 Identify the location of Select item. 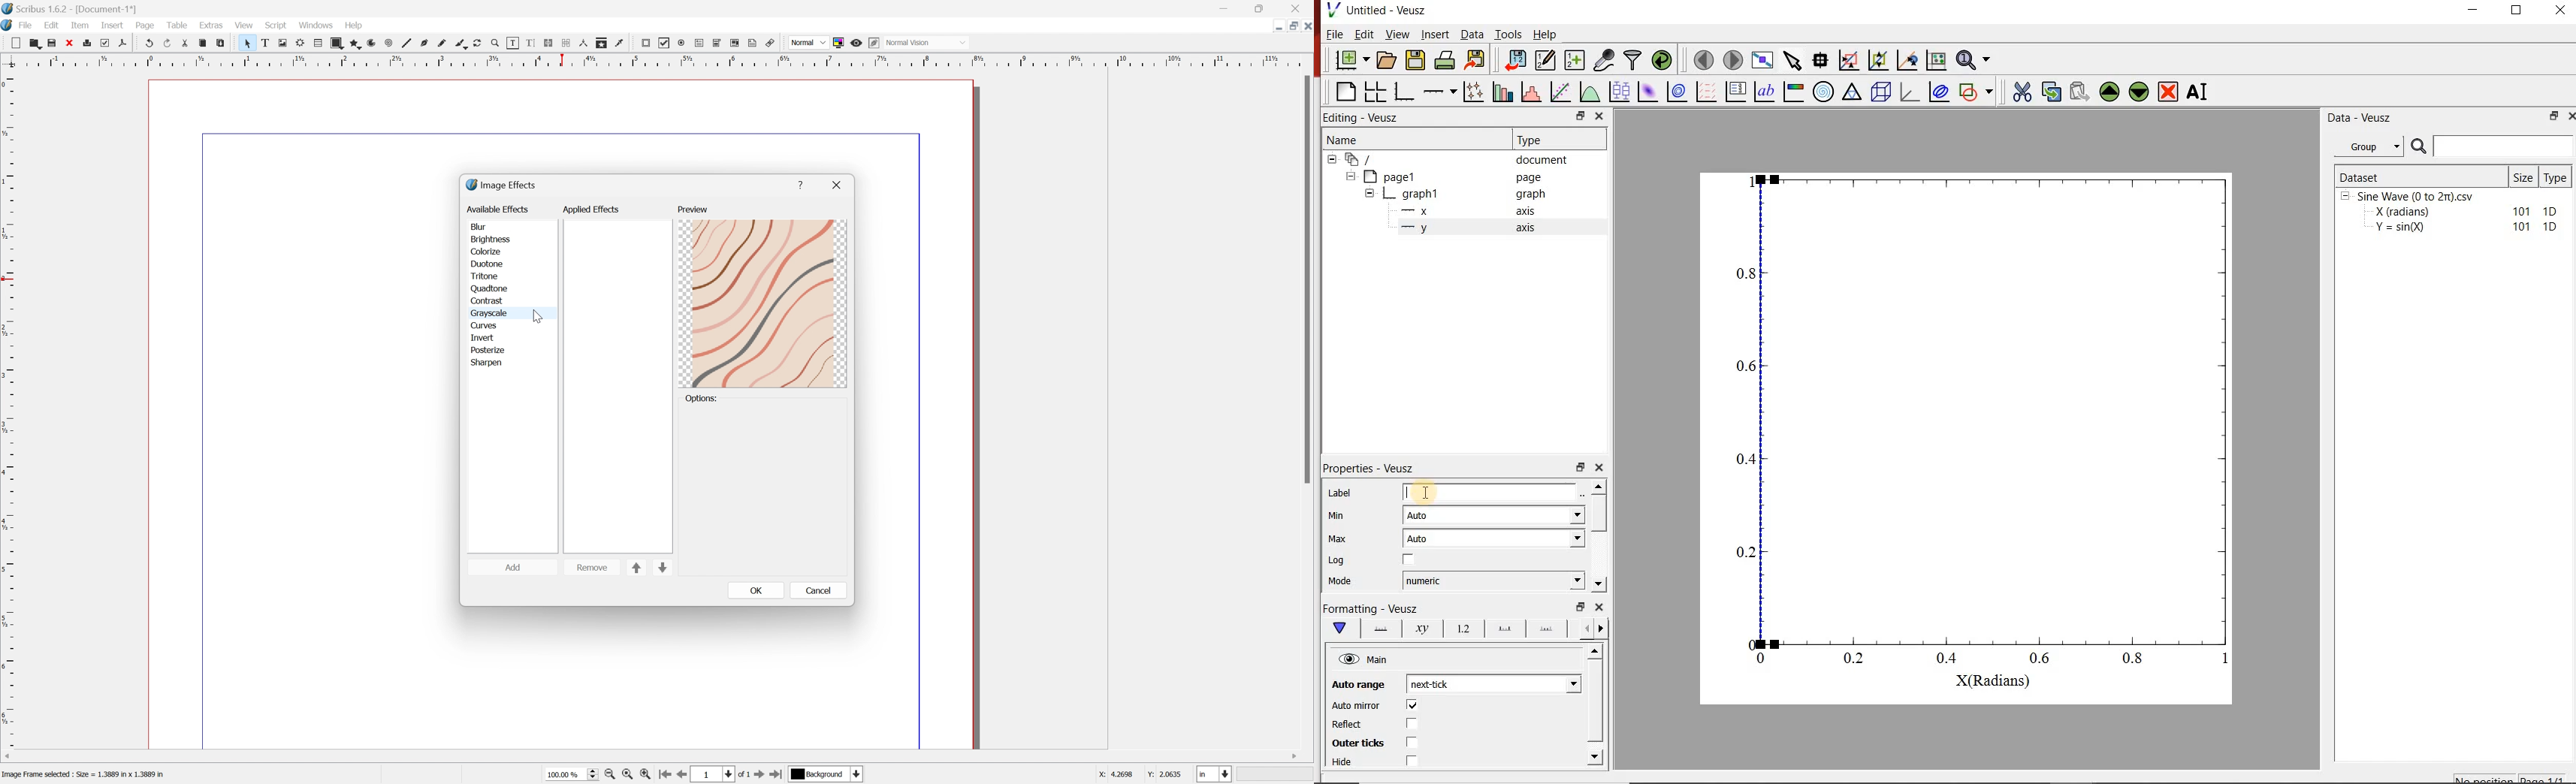
(252, 44).